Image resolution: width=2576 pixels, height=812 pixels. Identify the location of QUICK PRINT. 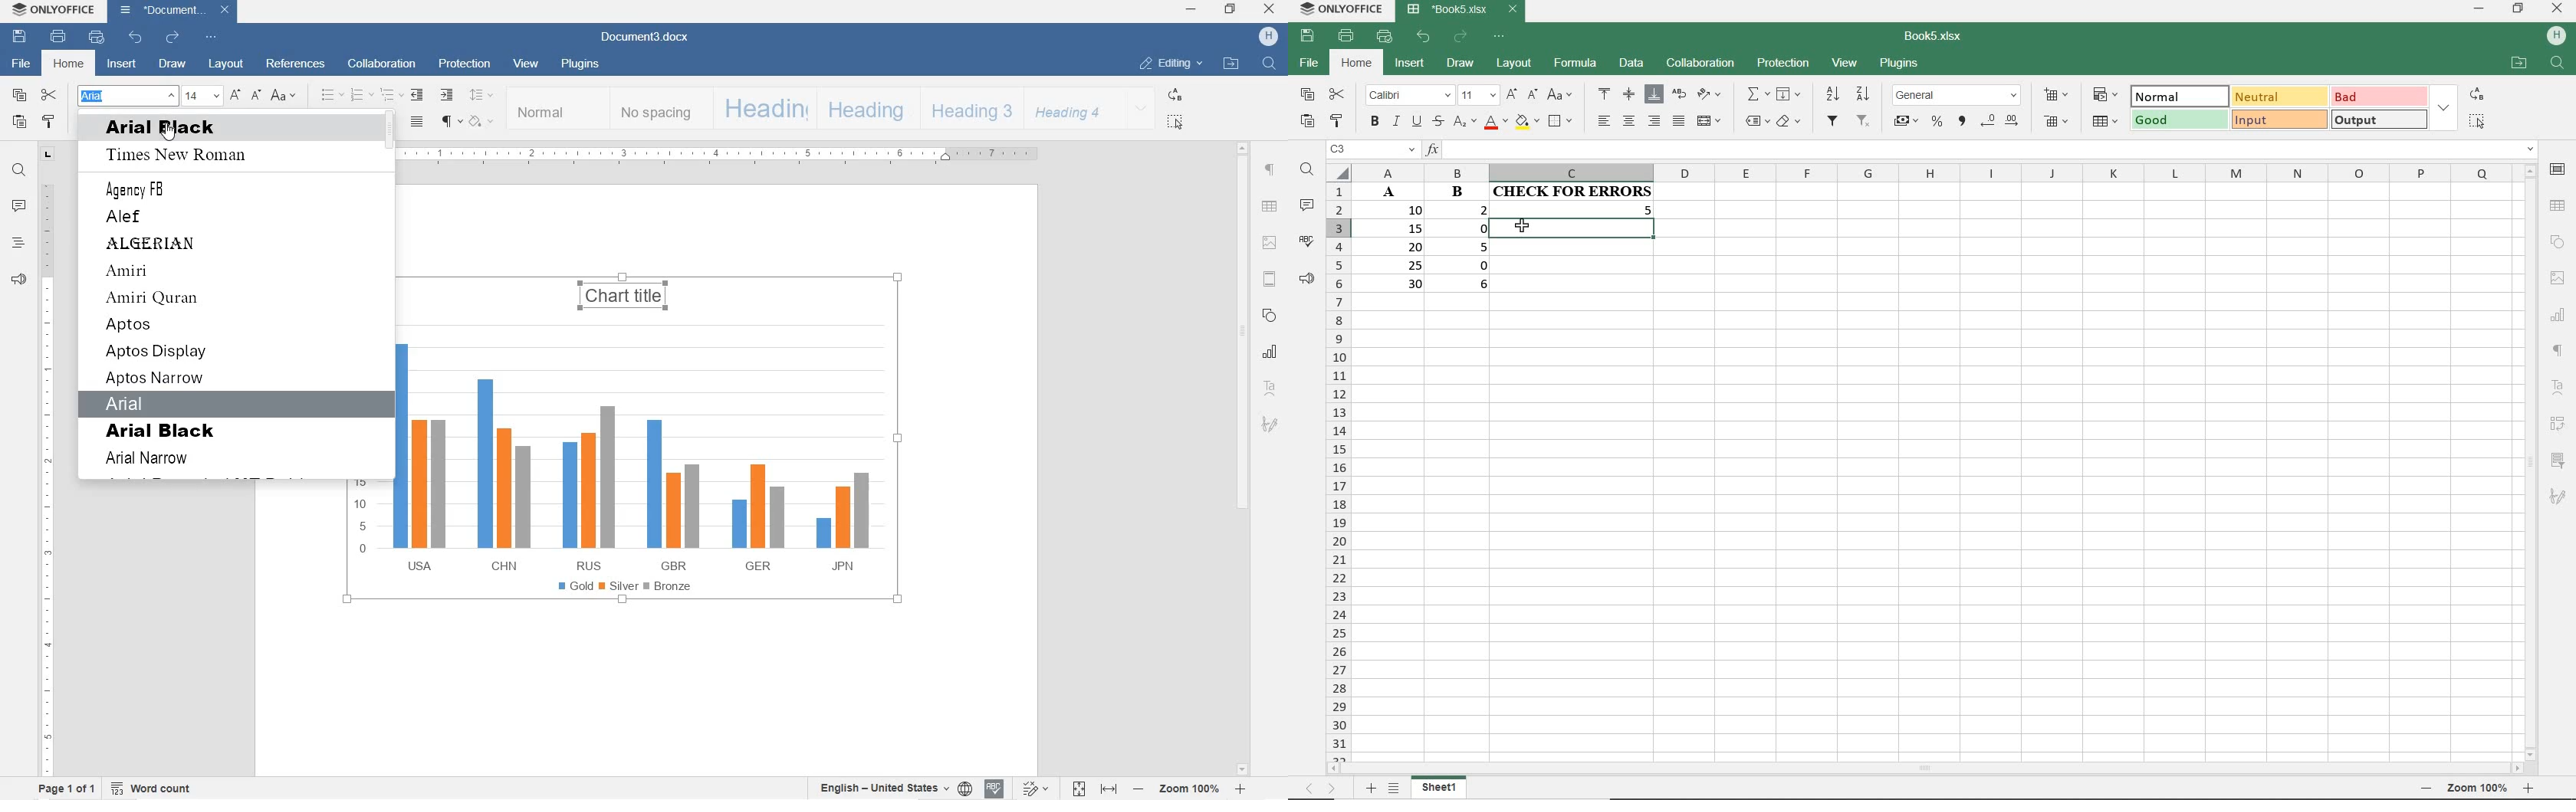
(1384, 37).